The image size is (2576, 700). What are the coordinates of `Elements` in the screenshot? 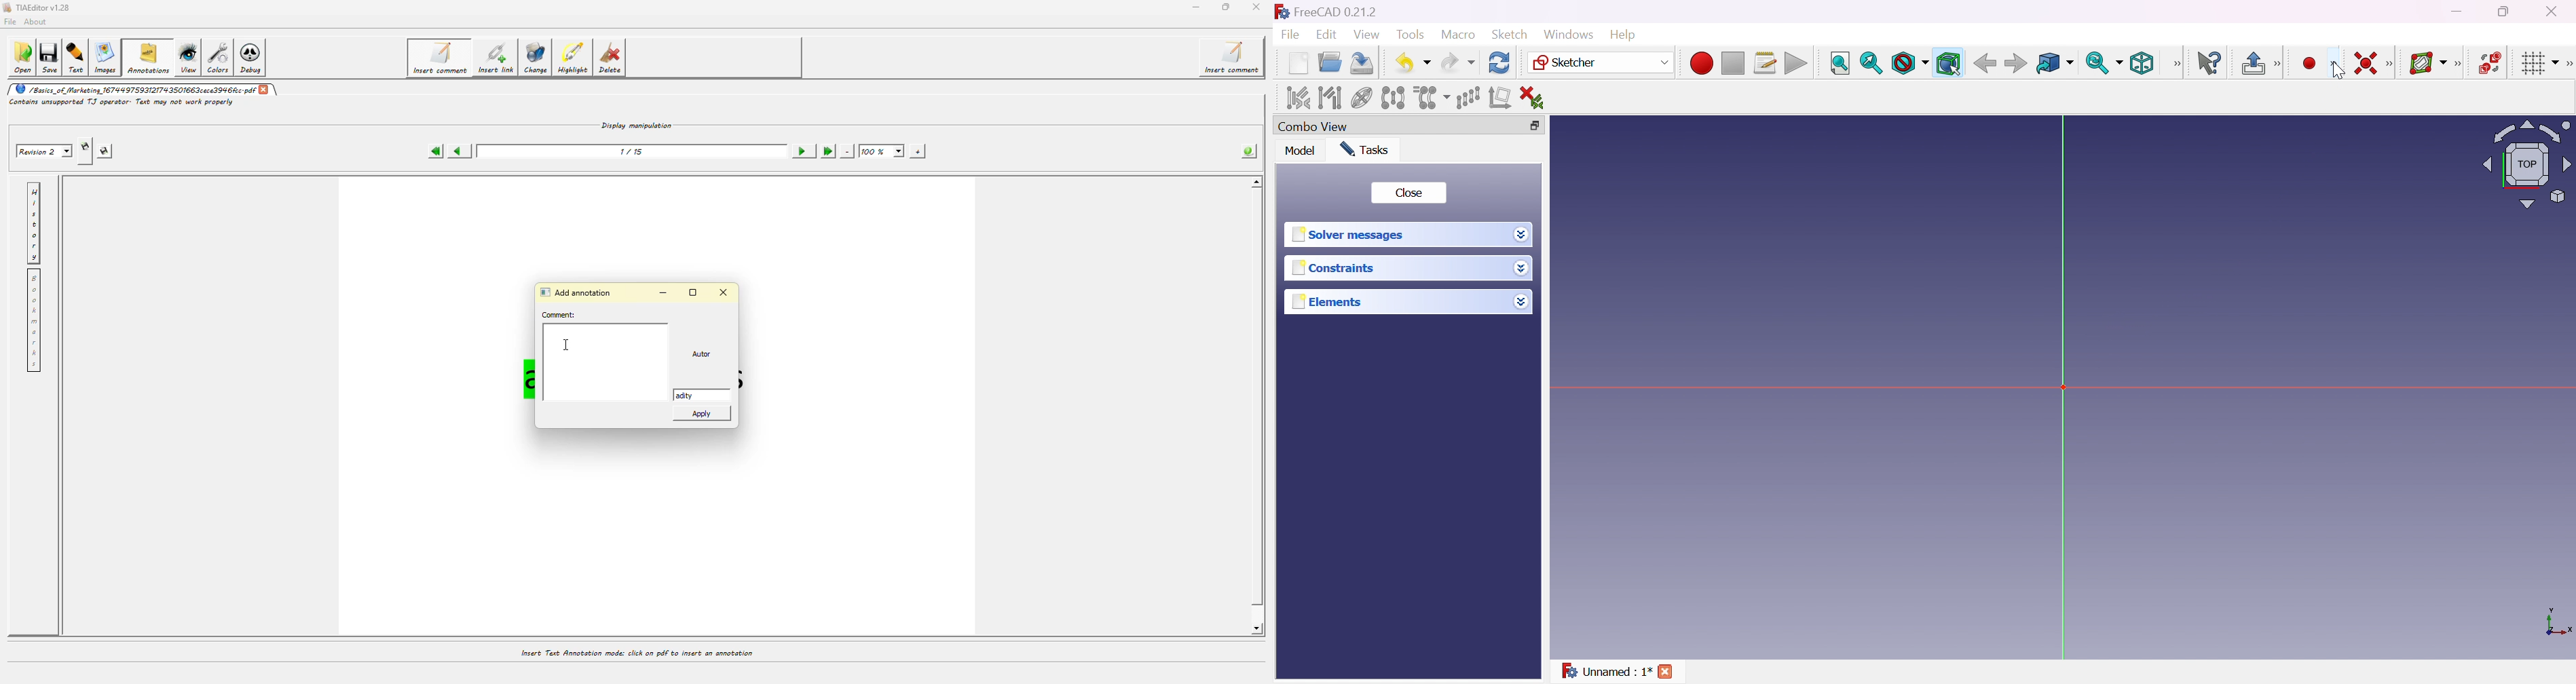 It's located at (1329, 301).